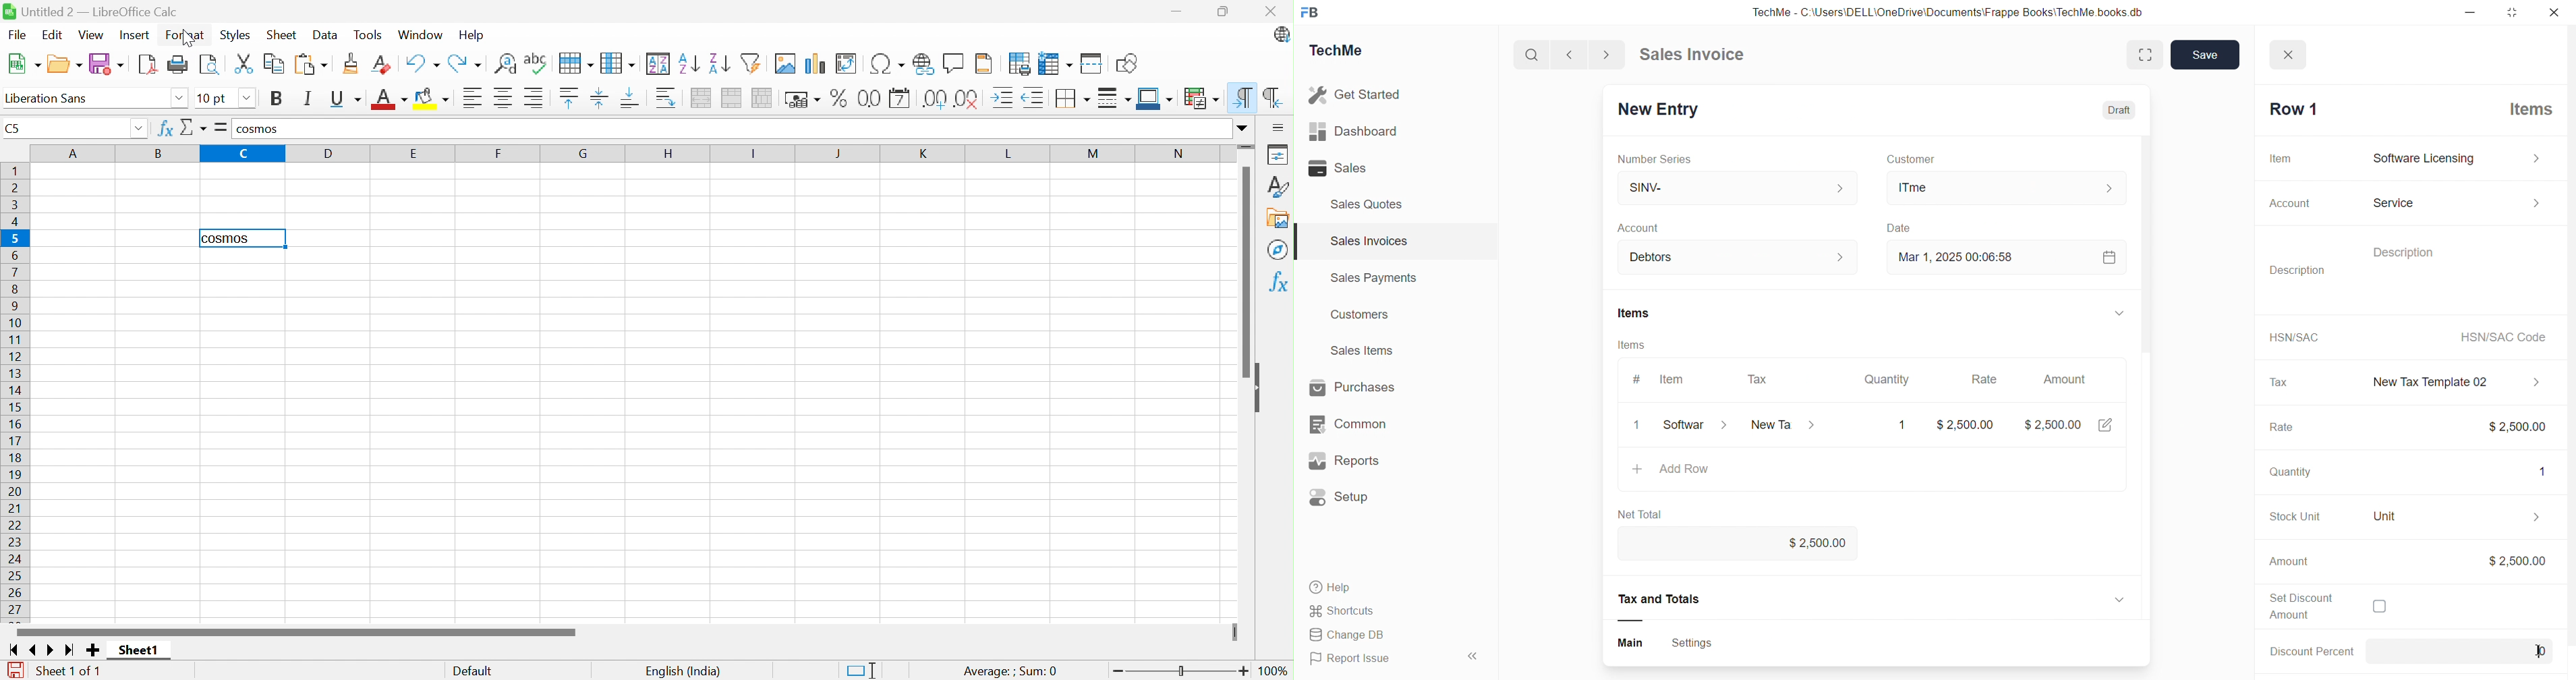 The image size is (2576, 700). I want to click on Account, so click(2284, 204).